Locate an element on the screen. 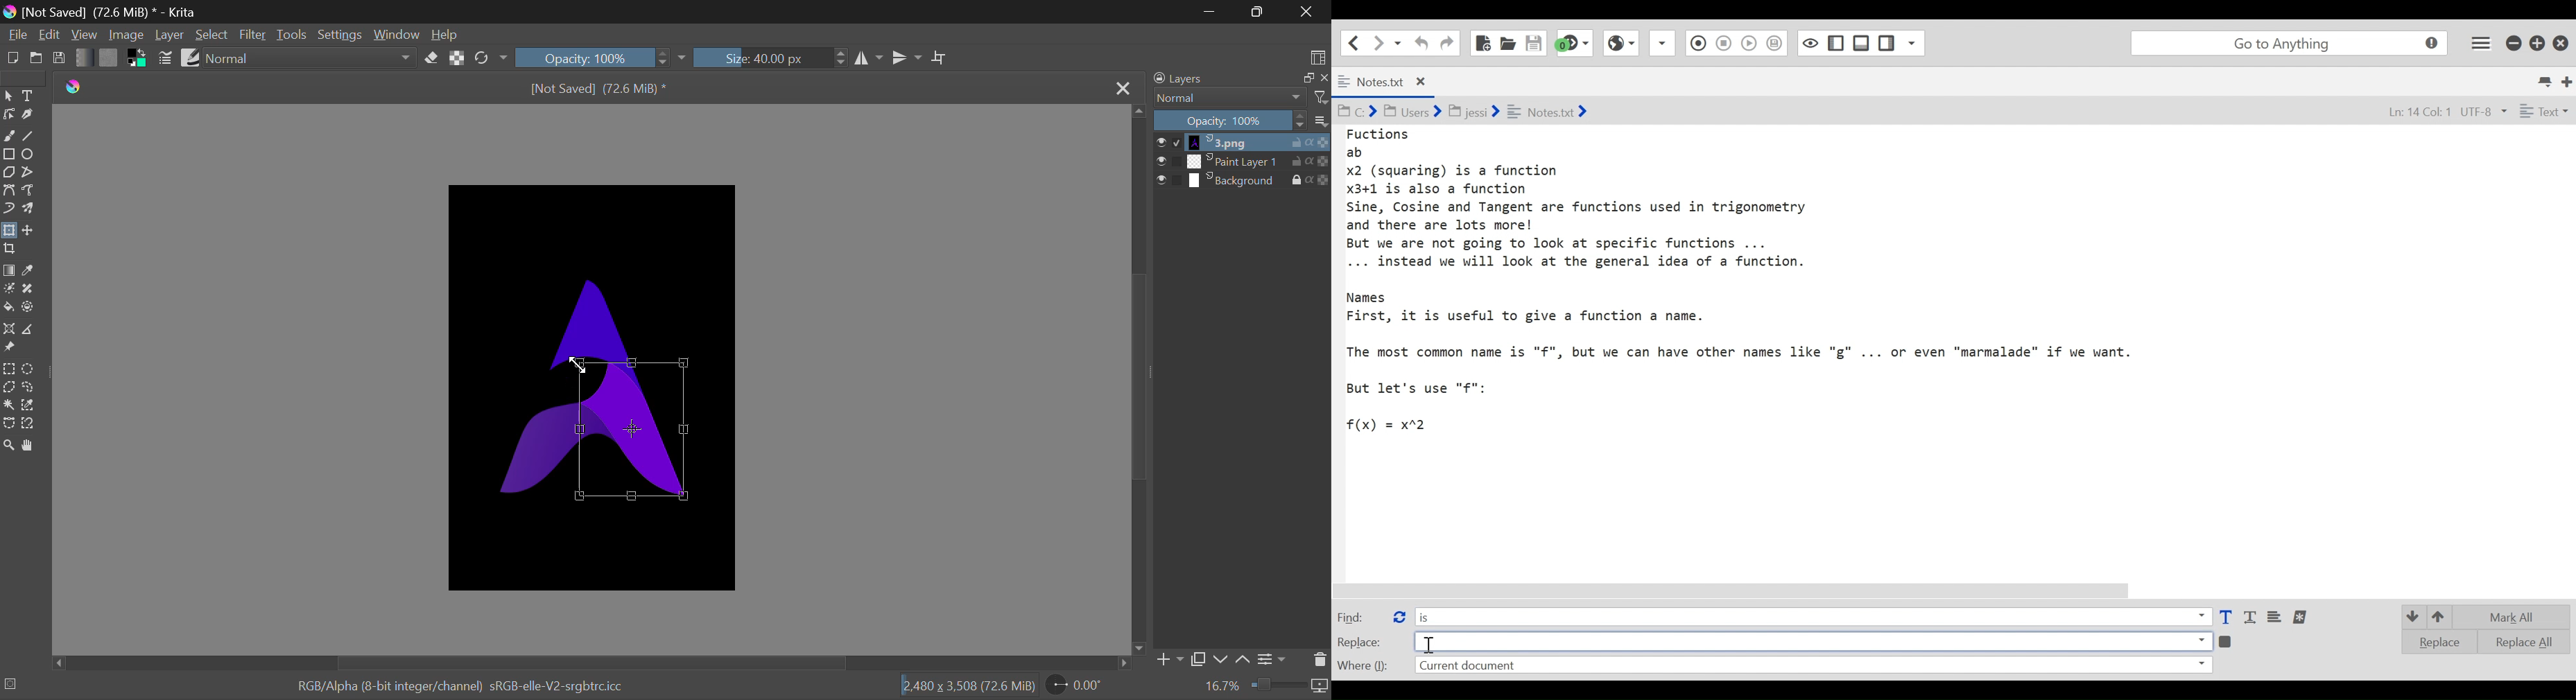  Go forward one location is located at coordinates (1379, 42).